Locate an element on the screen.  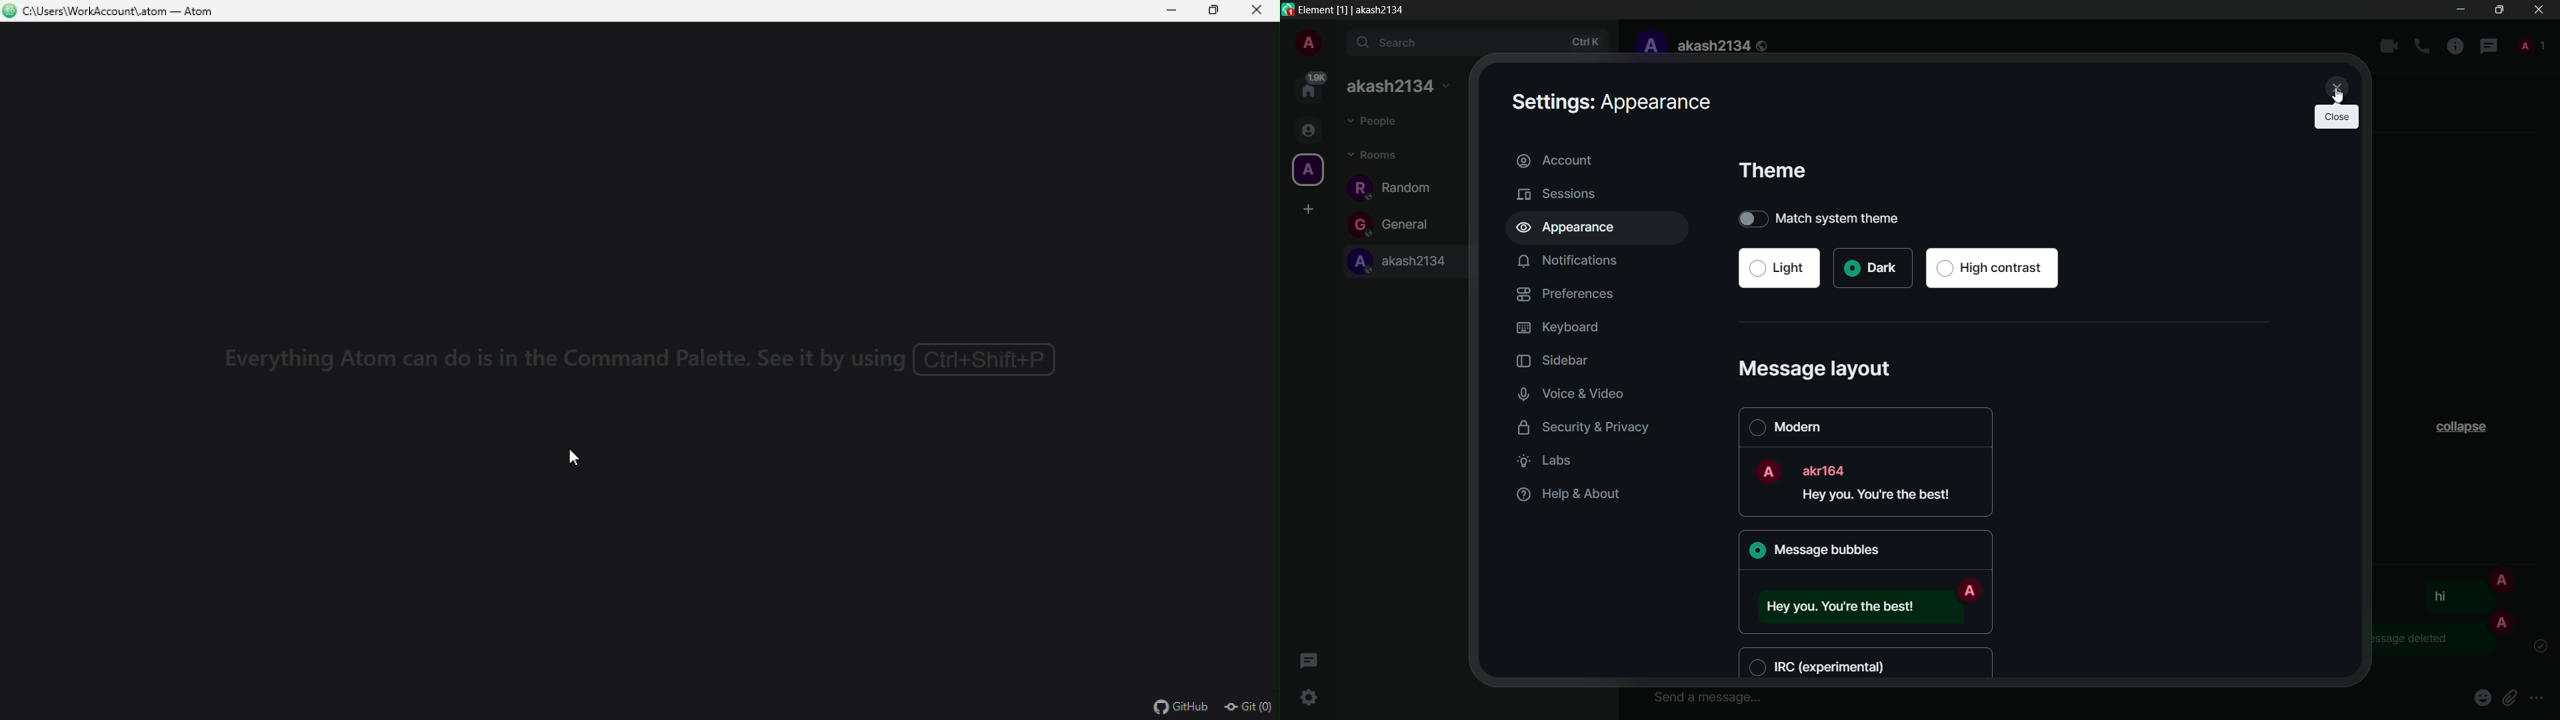
input message is located at coordinates (1707, 697).